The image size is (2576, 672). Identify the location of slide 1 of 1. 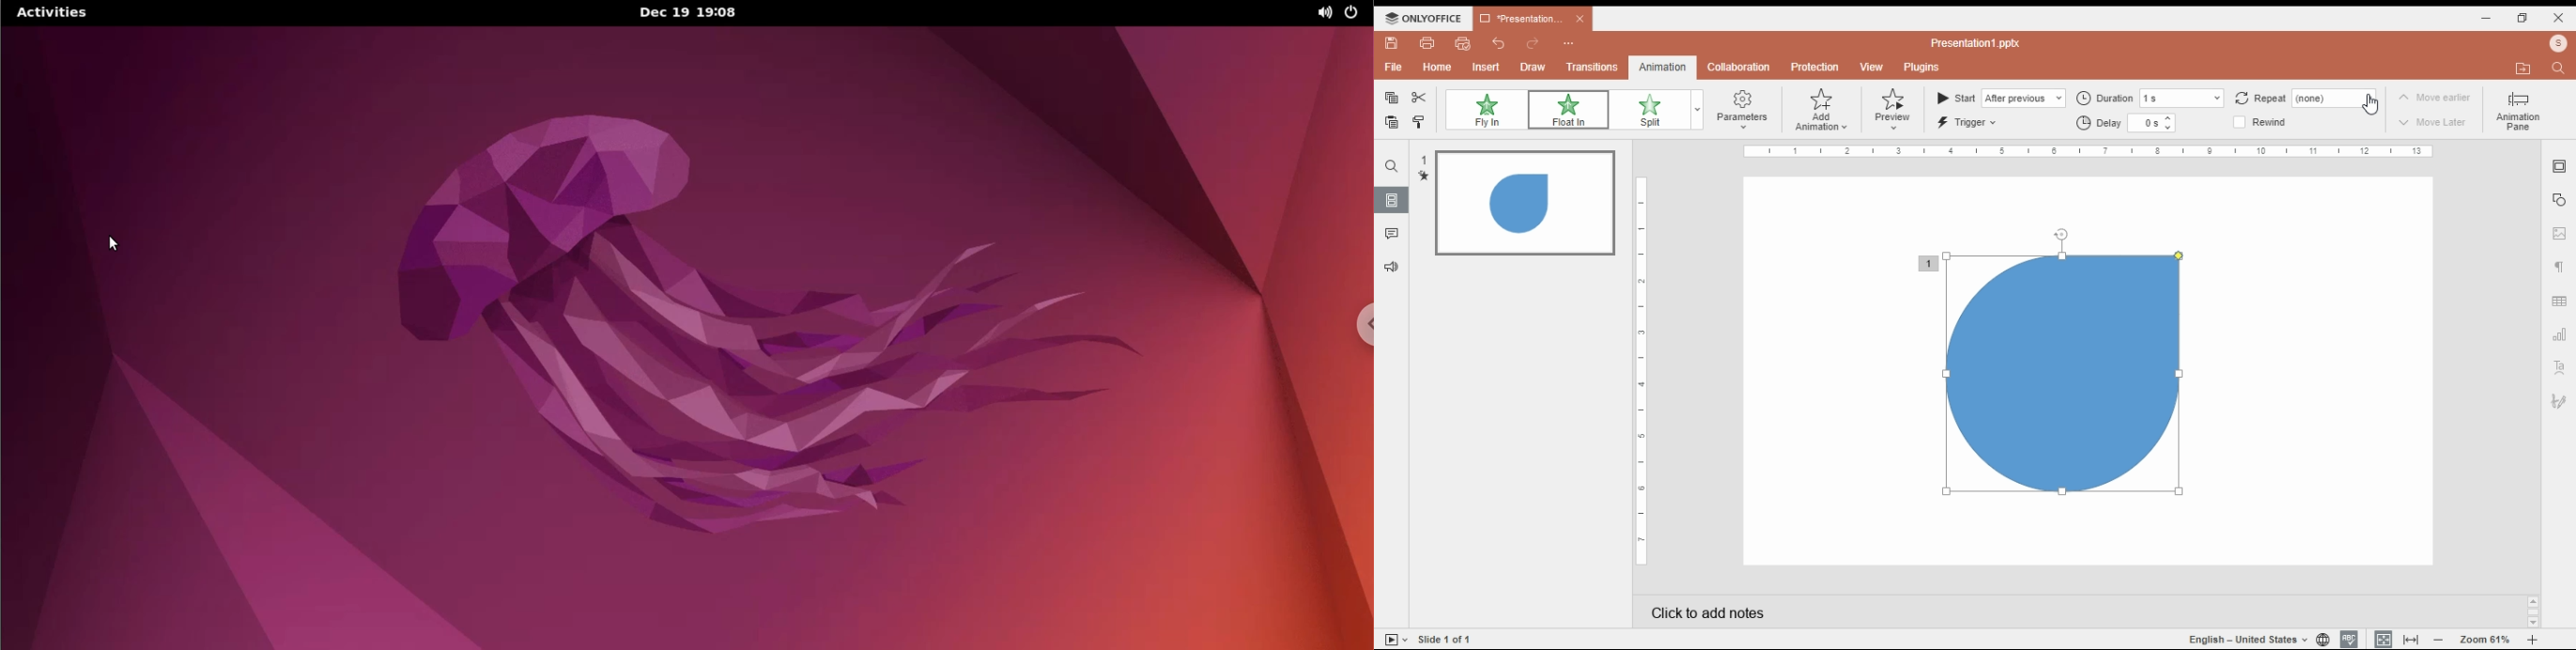
(1449, 639).